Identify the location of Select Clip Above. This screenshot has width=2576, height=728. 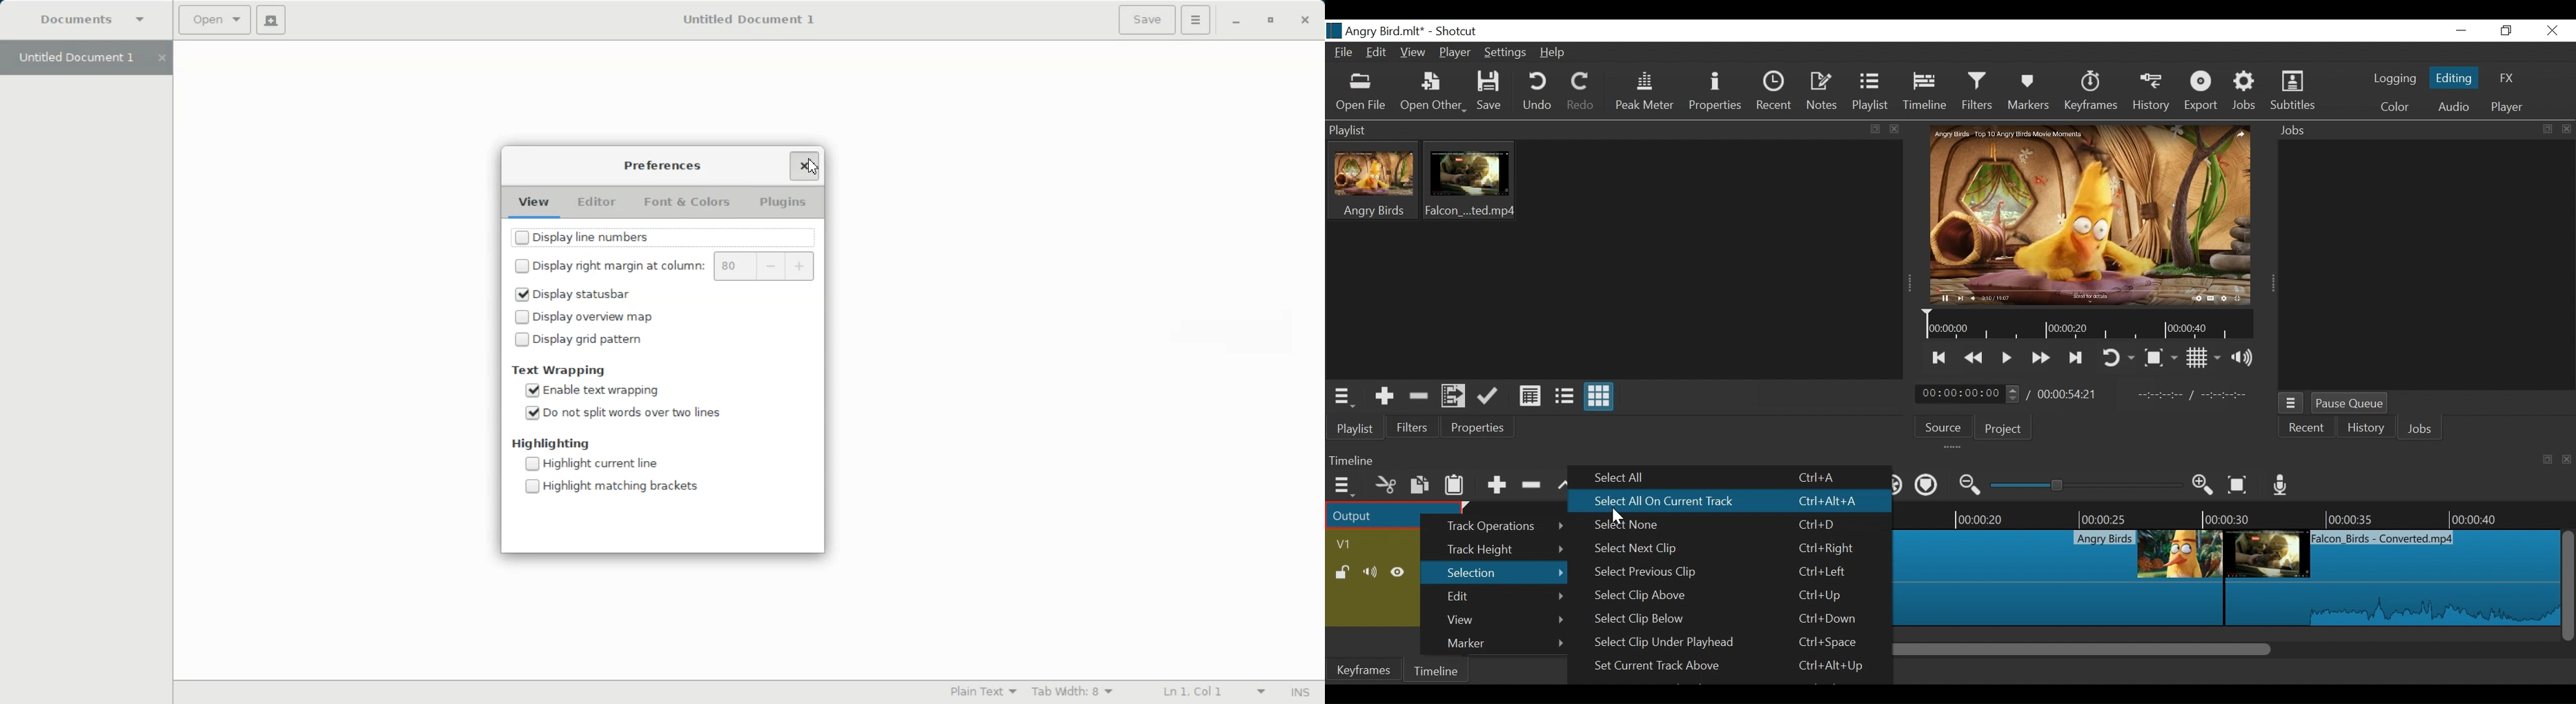
(1738, 595).